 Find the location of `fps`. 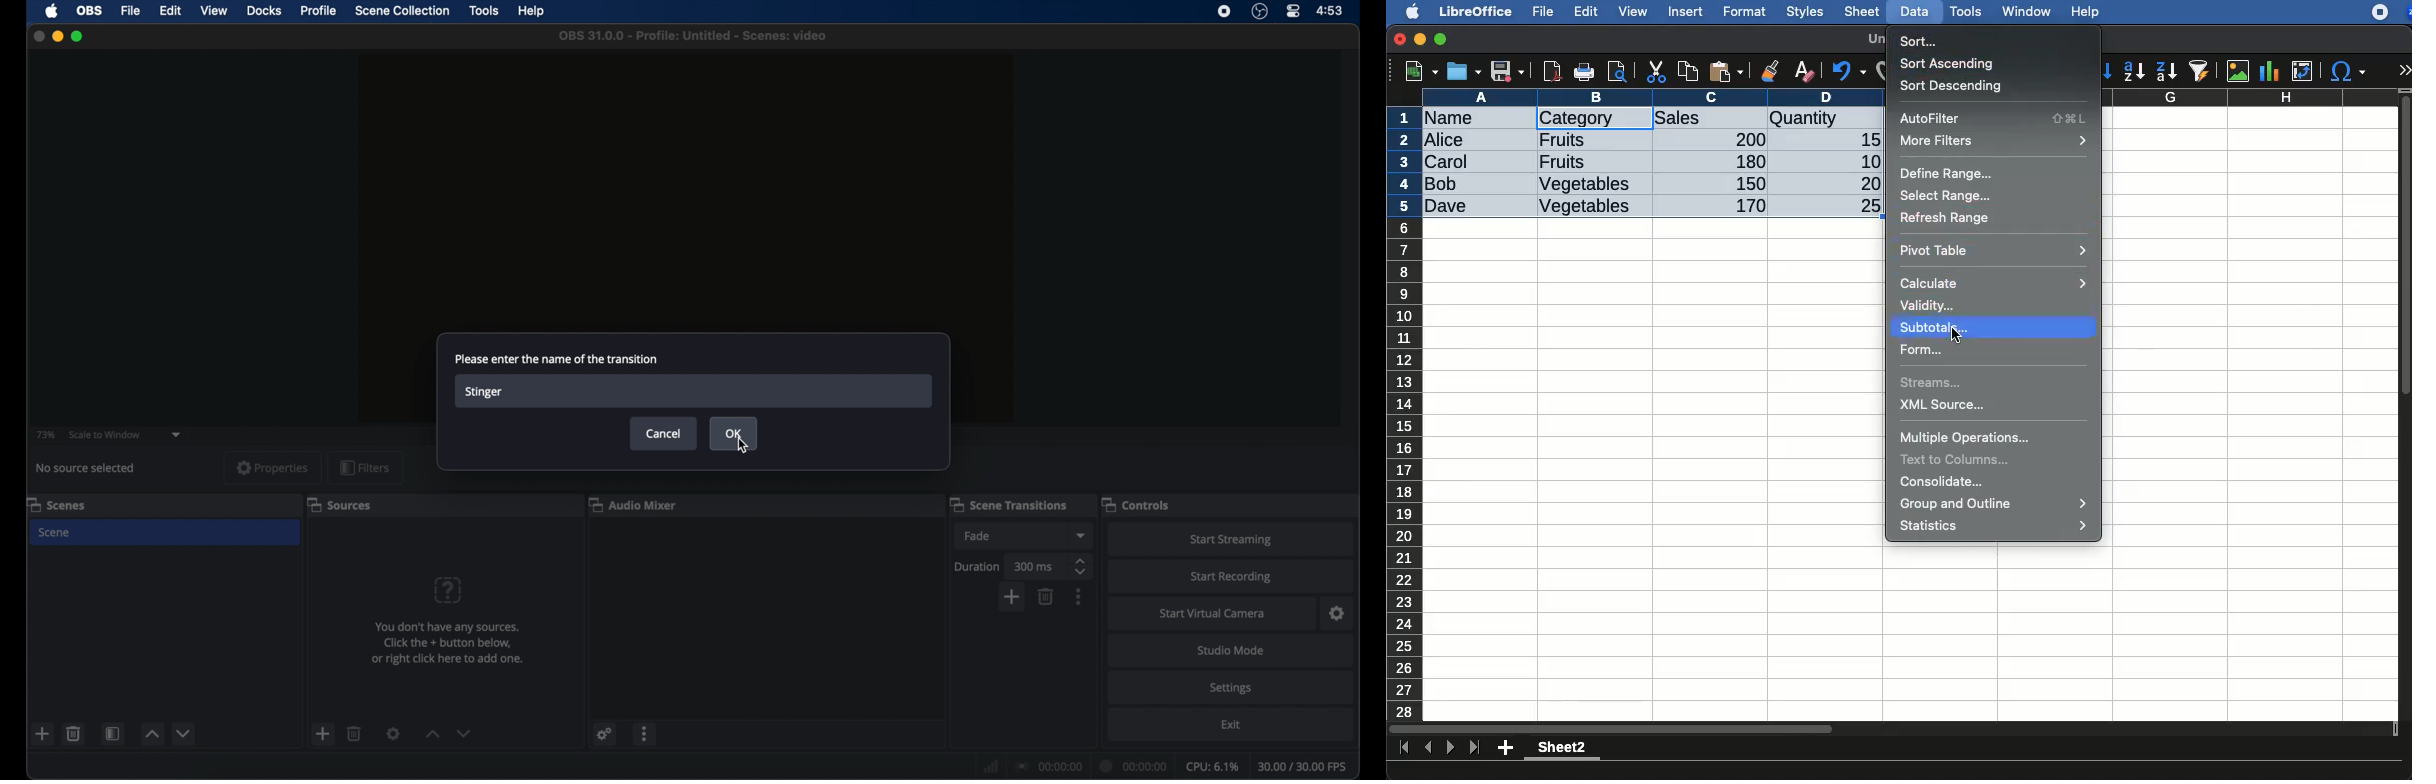

fps is located at coordinates (1304, 766).